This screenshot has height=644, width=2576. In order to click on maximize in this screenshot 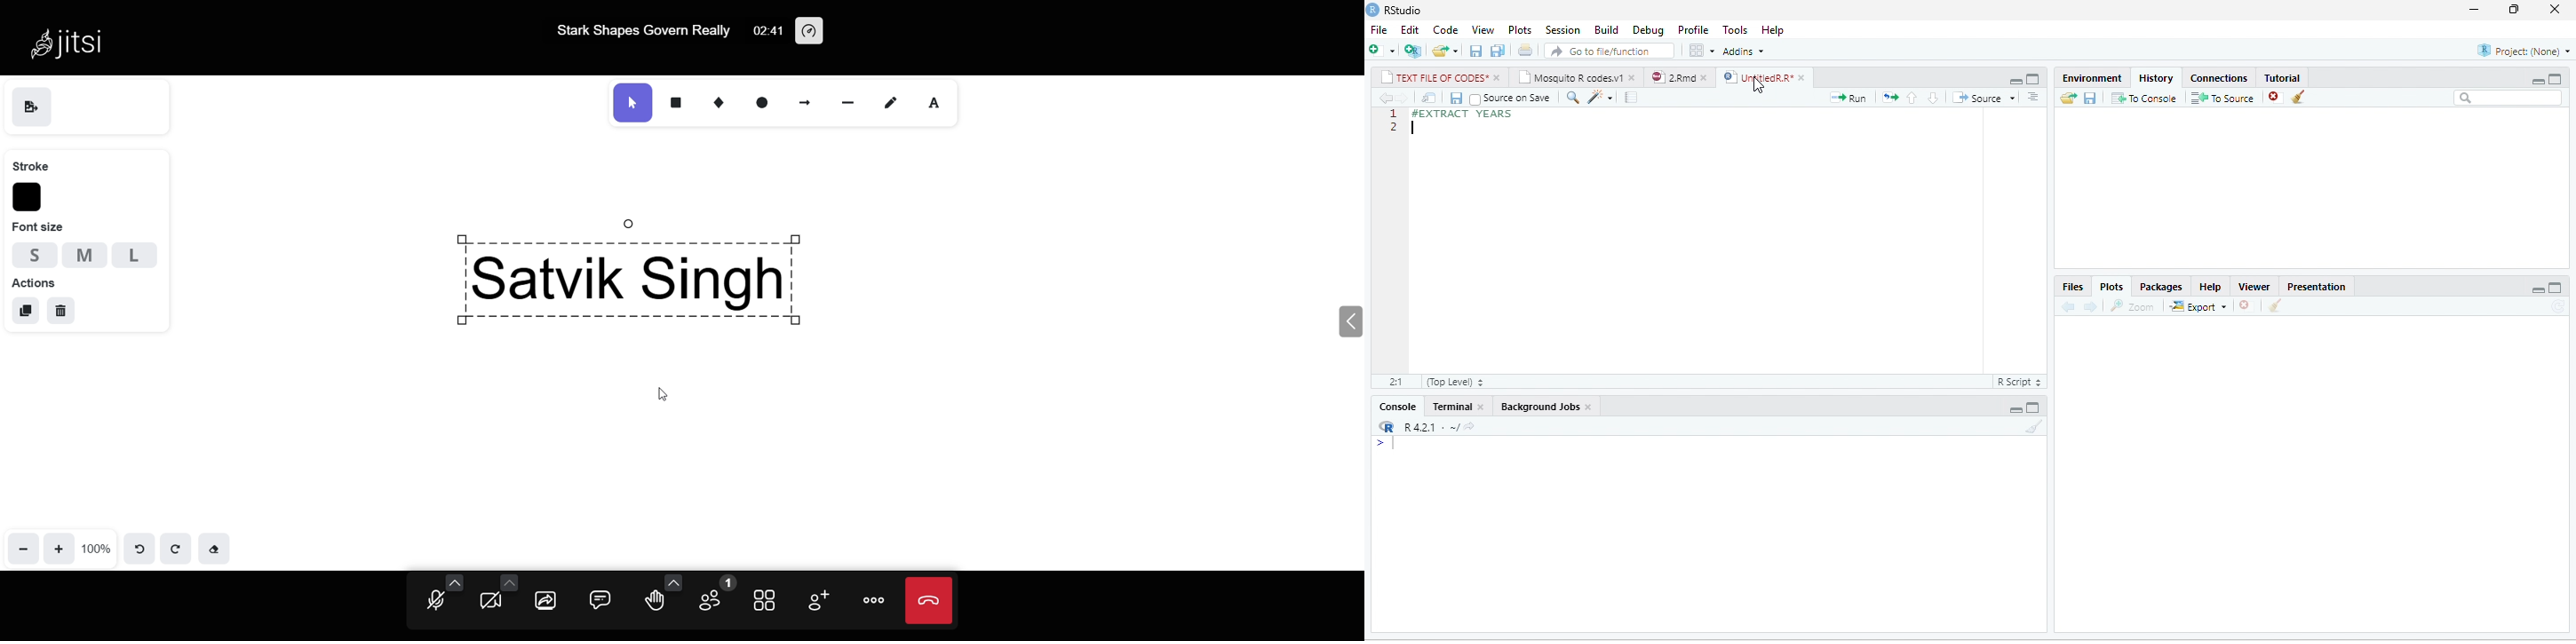, I will do `click(2556, 288)`.